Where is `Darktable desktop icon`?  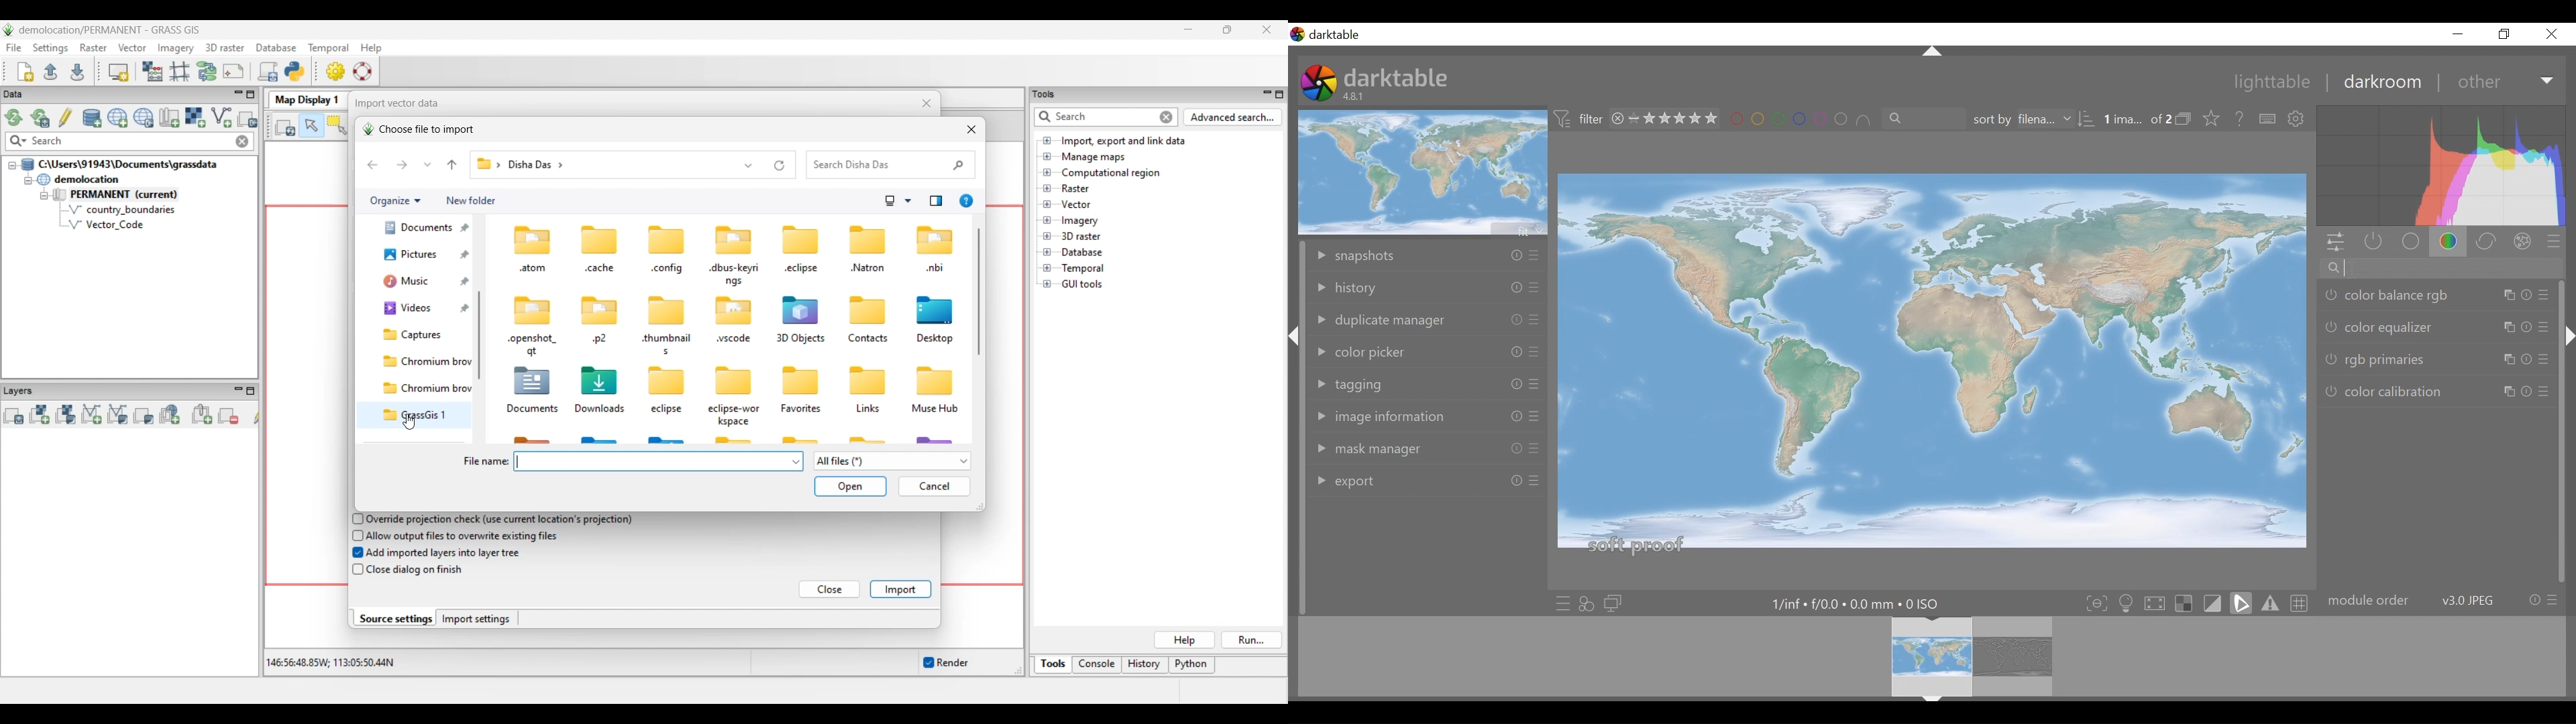
Darktable desktop icon is located at coordinates (1328, 35).